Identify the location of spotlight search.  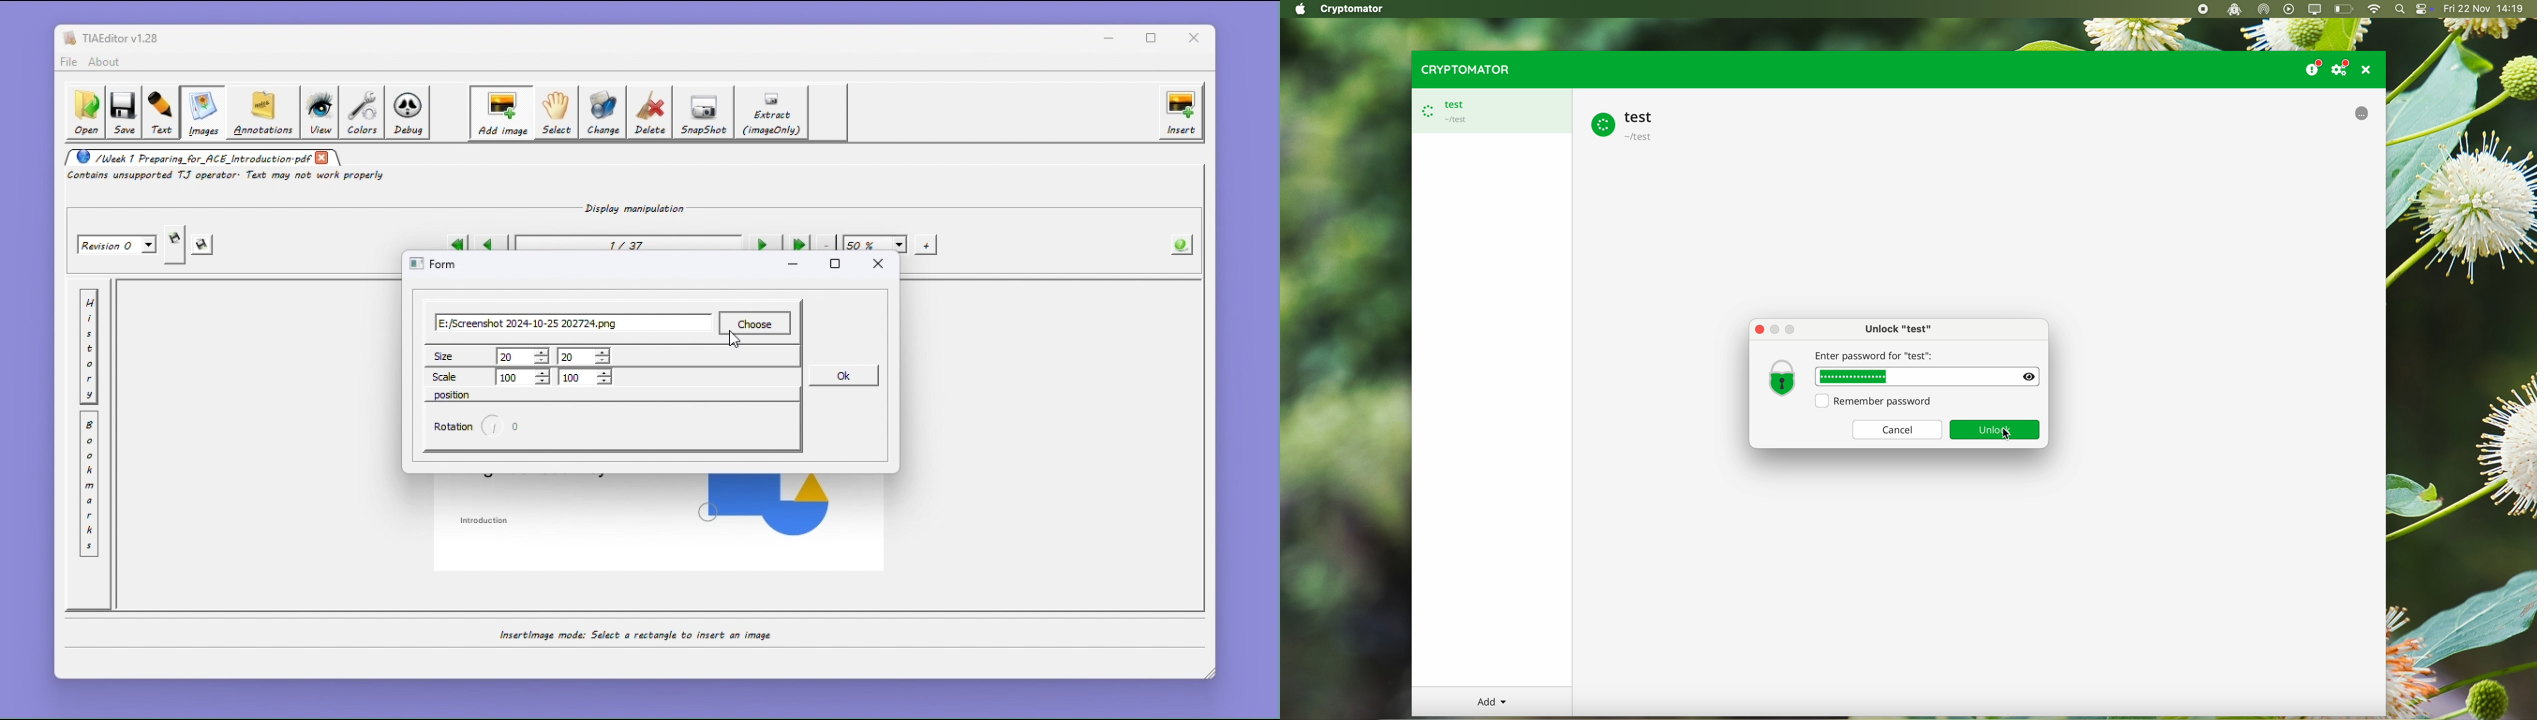
(2400, 9).